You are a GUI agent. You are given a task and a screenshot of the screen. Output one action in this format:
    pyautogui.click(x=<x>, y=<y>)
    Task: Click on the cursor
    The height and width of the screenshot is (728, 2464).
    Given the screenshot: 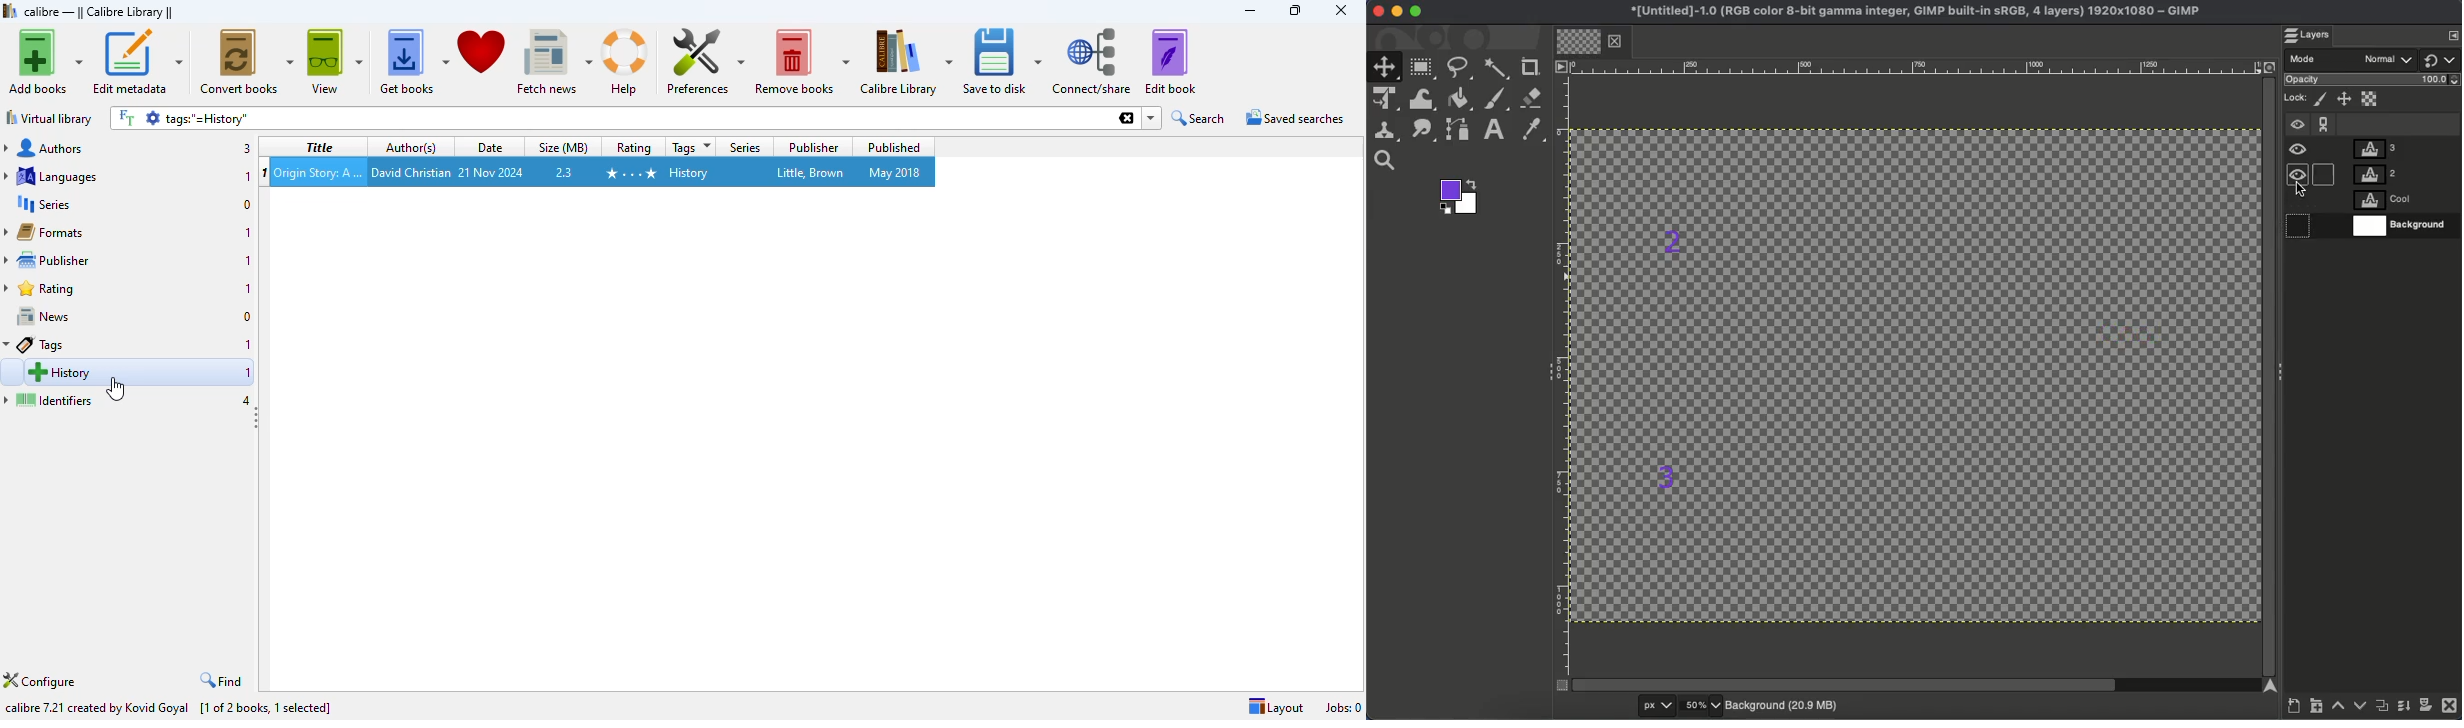 What is the action you would take?
    pyautogui.click(x=2301, y=188)
    